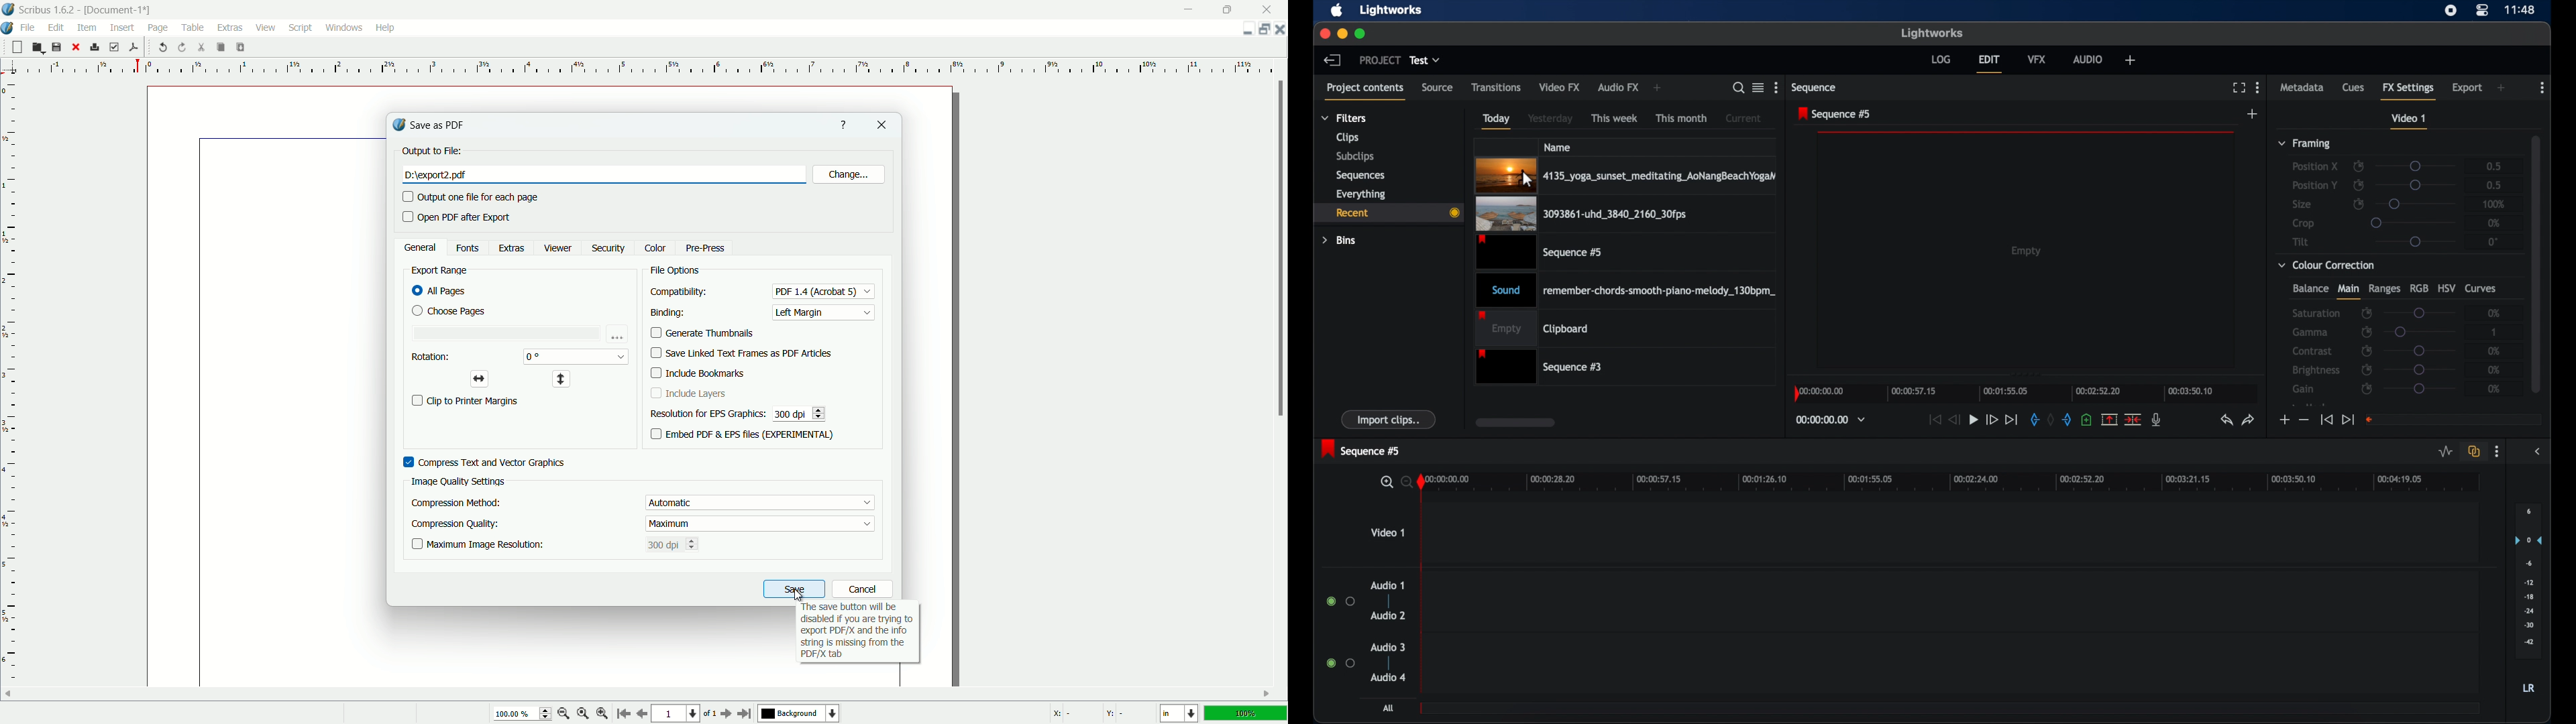 This screenshot has height=728, width=2576. I want to click on enable/disable keyframes, so click(2358, 185).